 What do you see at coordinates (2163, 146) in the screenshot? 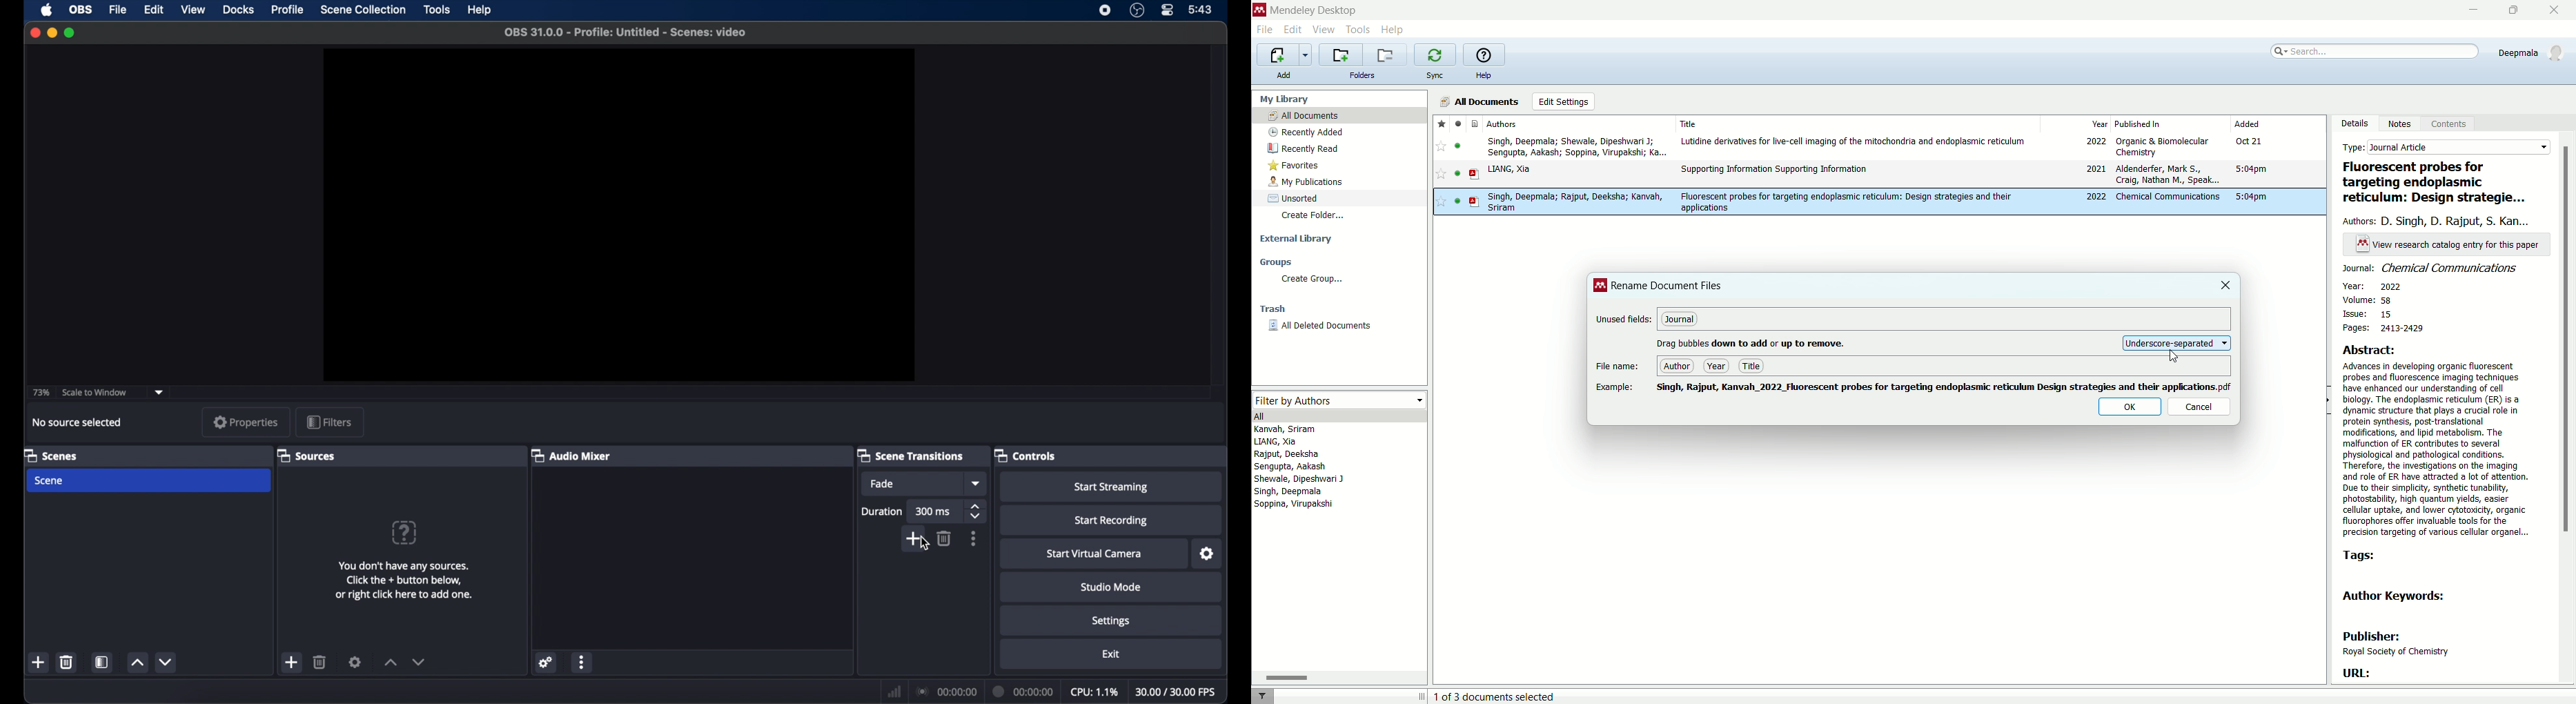
I see `Organic & Biomolecular Chemistry` at bounding box center [2163, 146].